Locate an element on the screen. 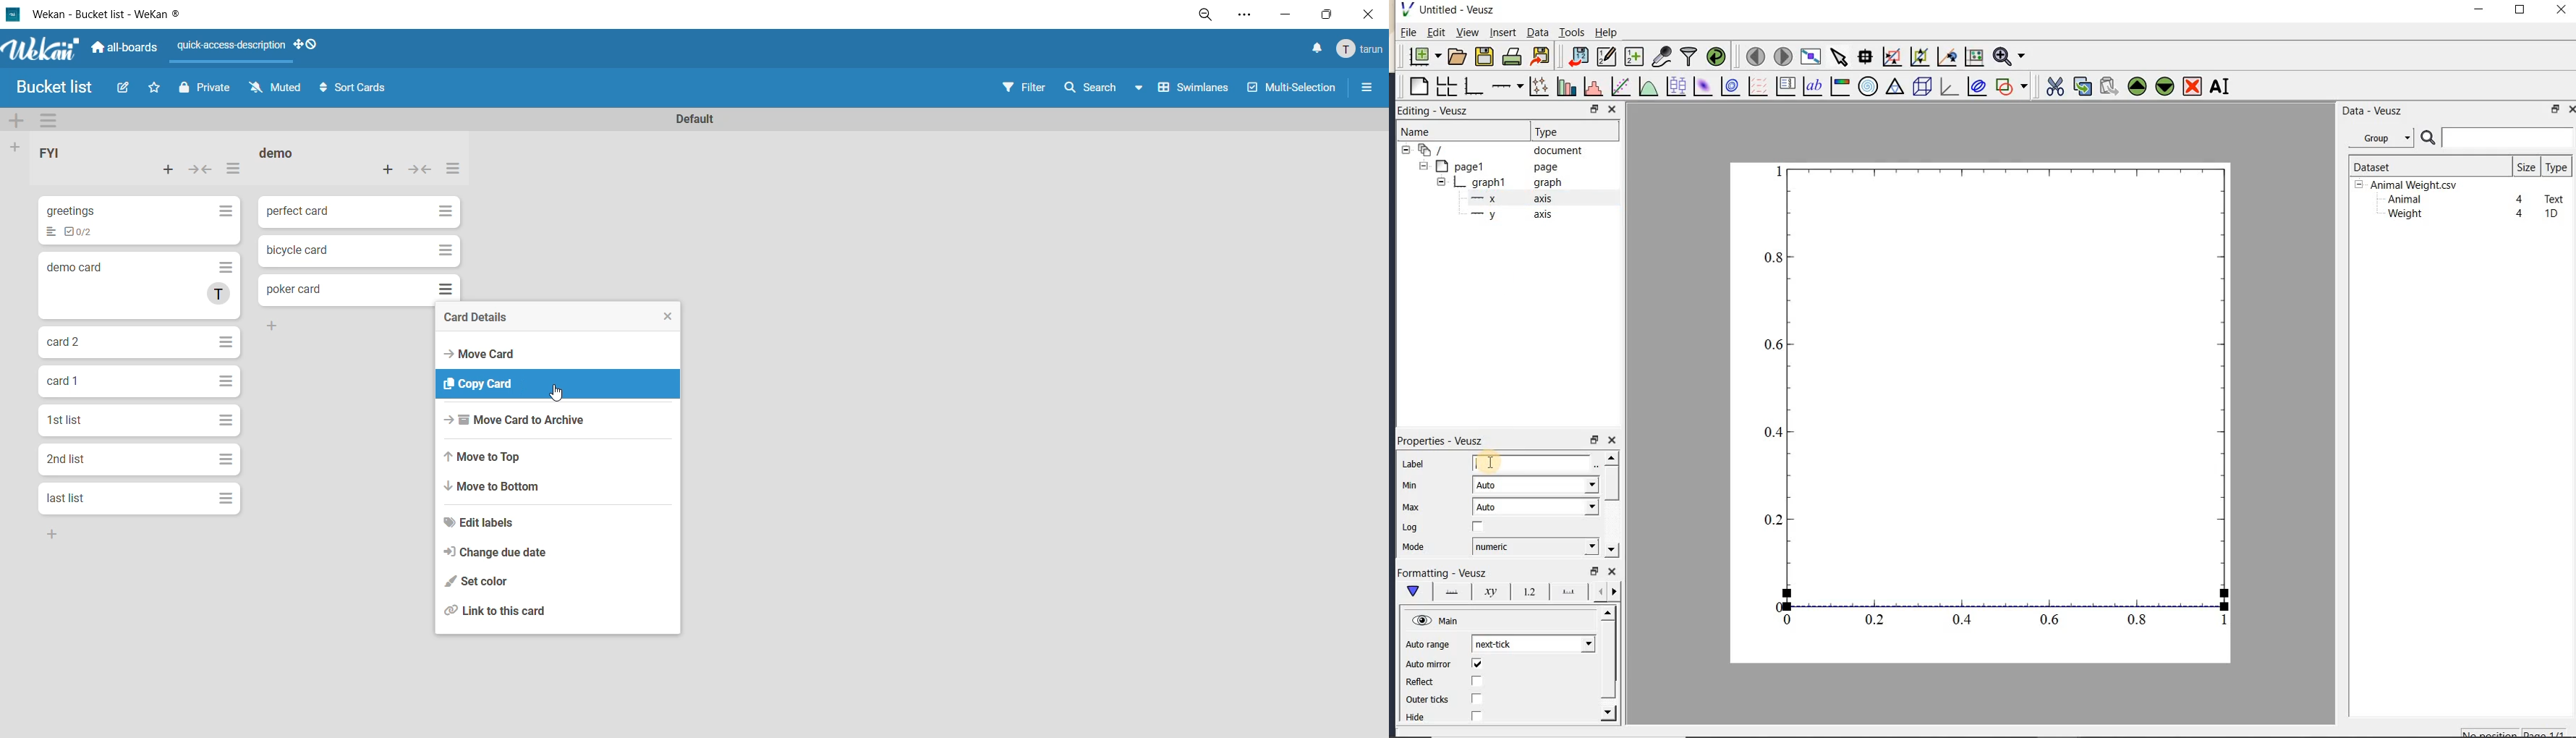 The width and height of the screenshot is (2576, 756). Hamburger is located at coordinates (442, 209).